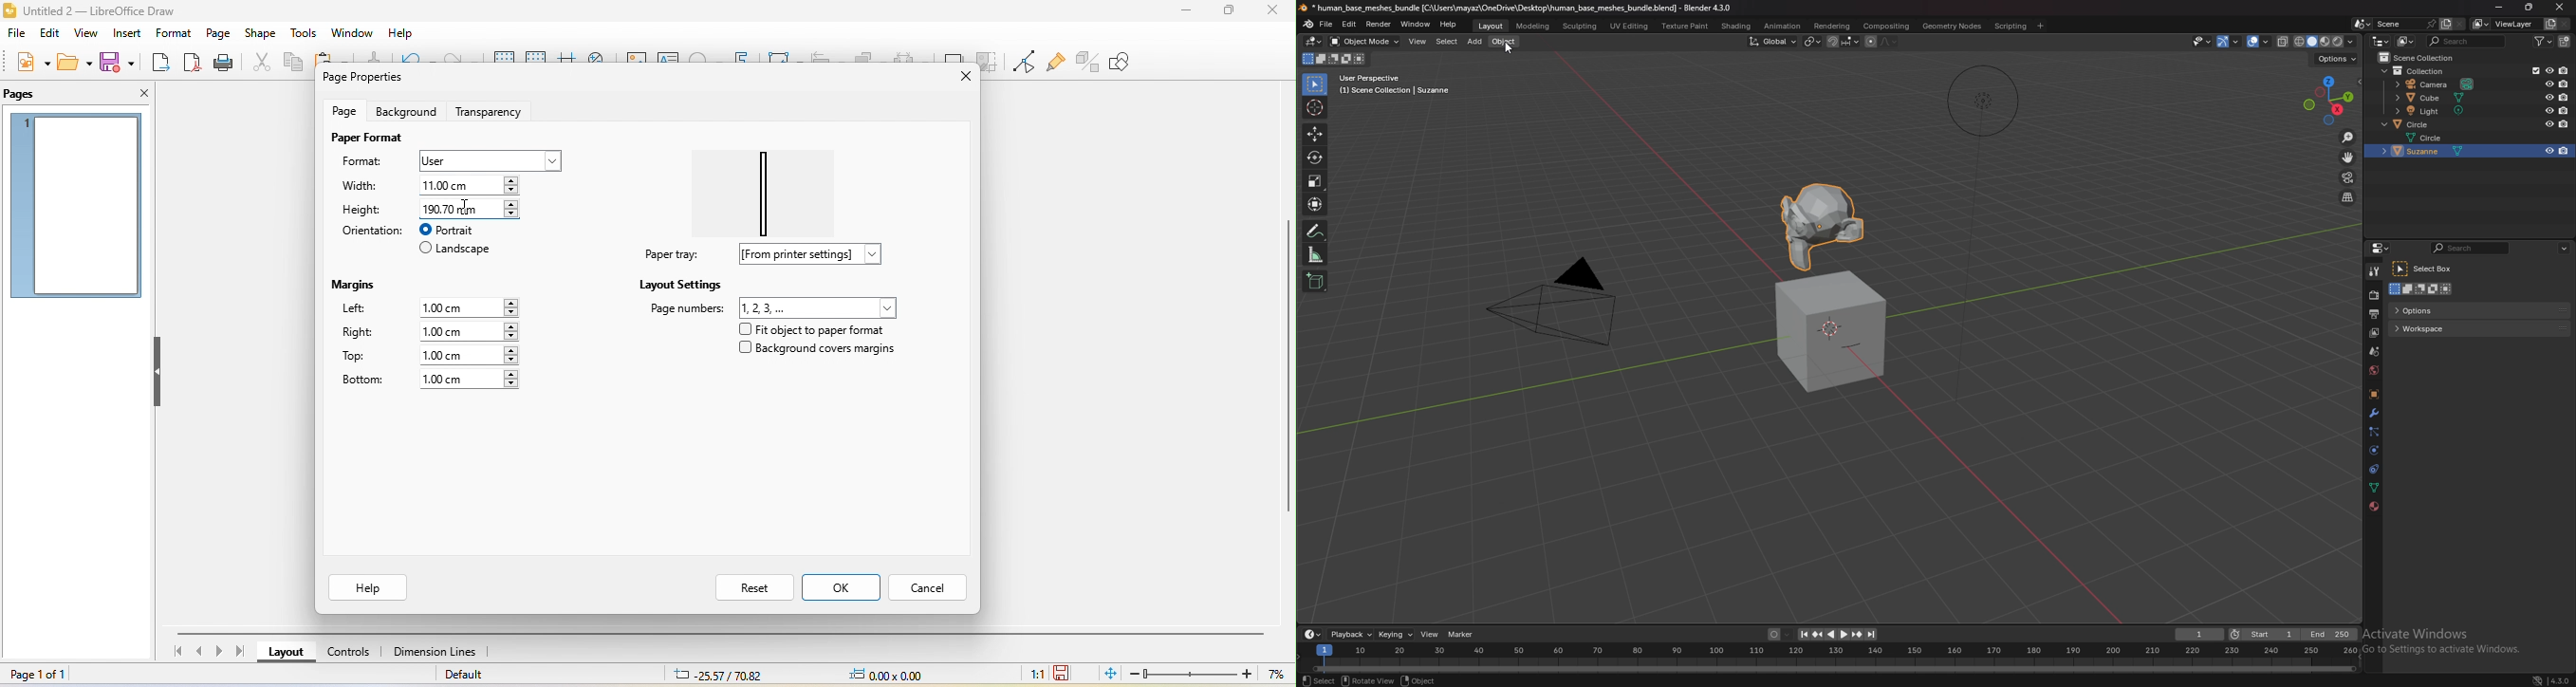 The height and width of the screenshot is (700, 2576). What do you see at coordinates (1504, 49) in the screenshot?
I see `cursor` at bounding box center [1504, 49].